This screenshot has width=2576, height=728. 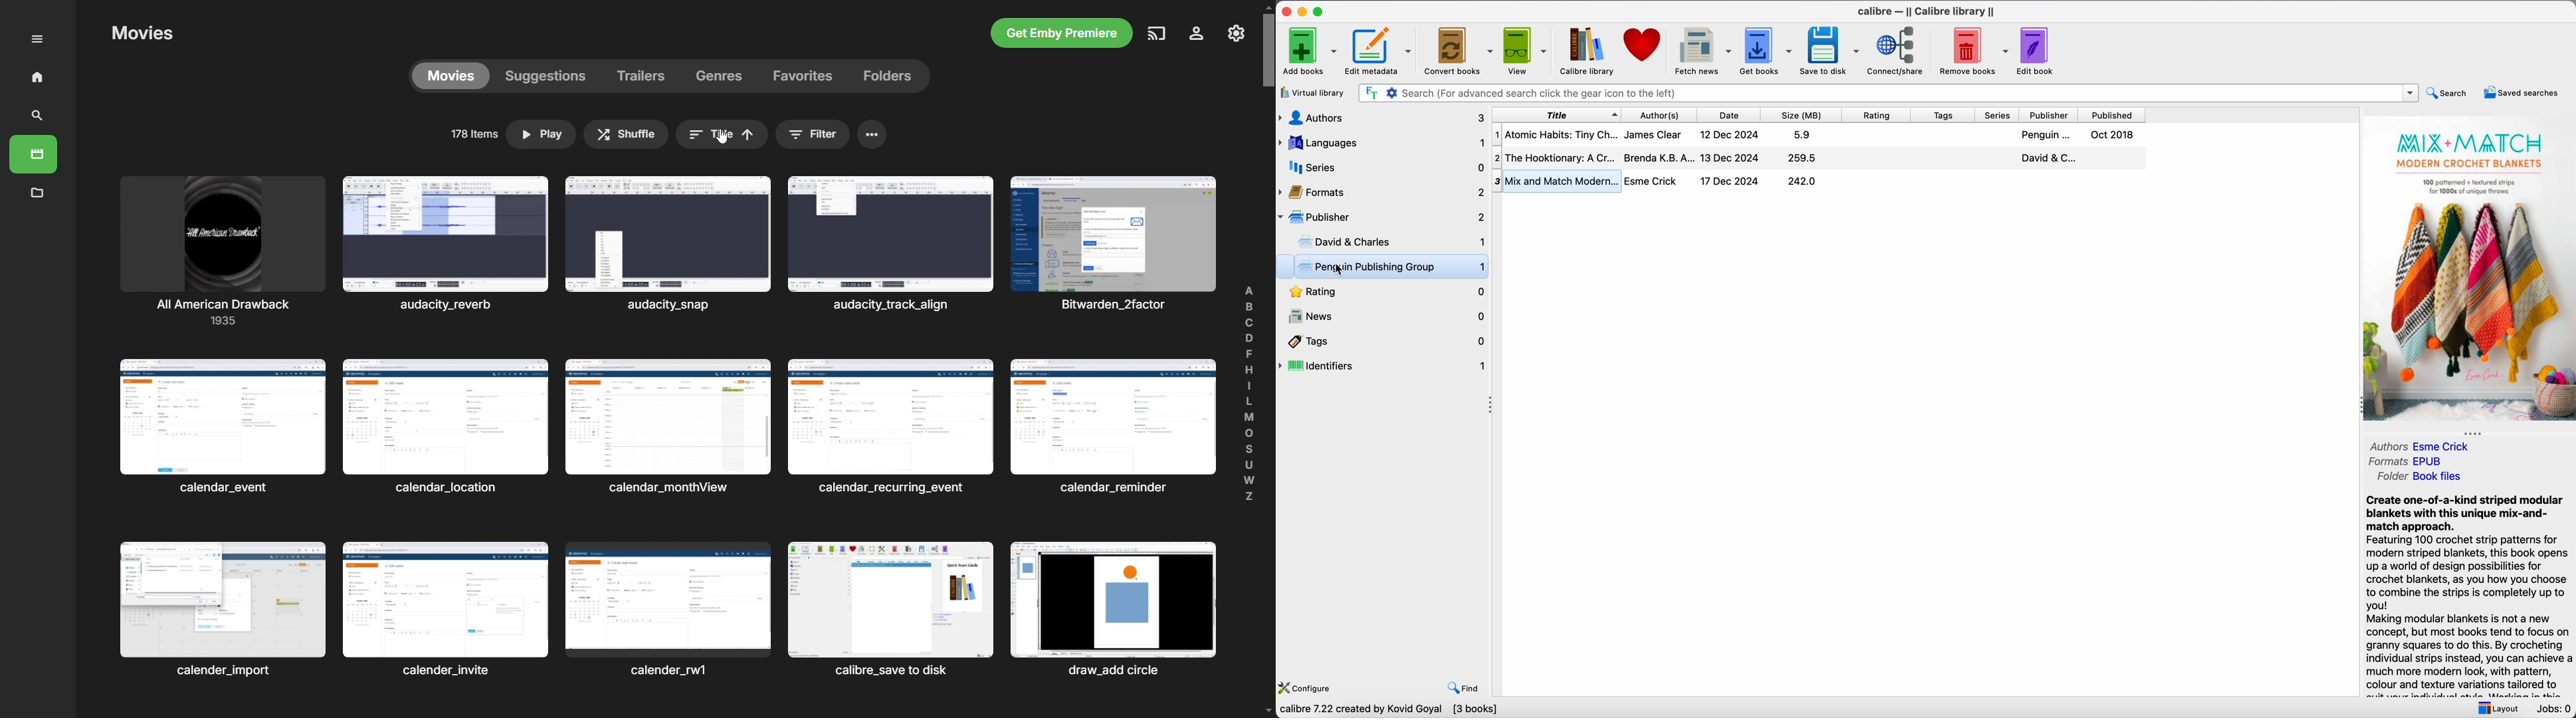 I want to click on convert books, so click(x=1458, y=50).